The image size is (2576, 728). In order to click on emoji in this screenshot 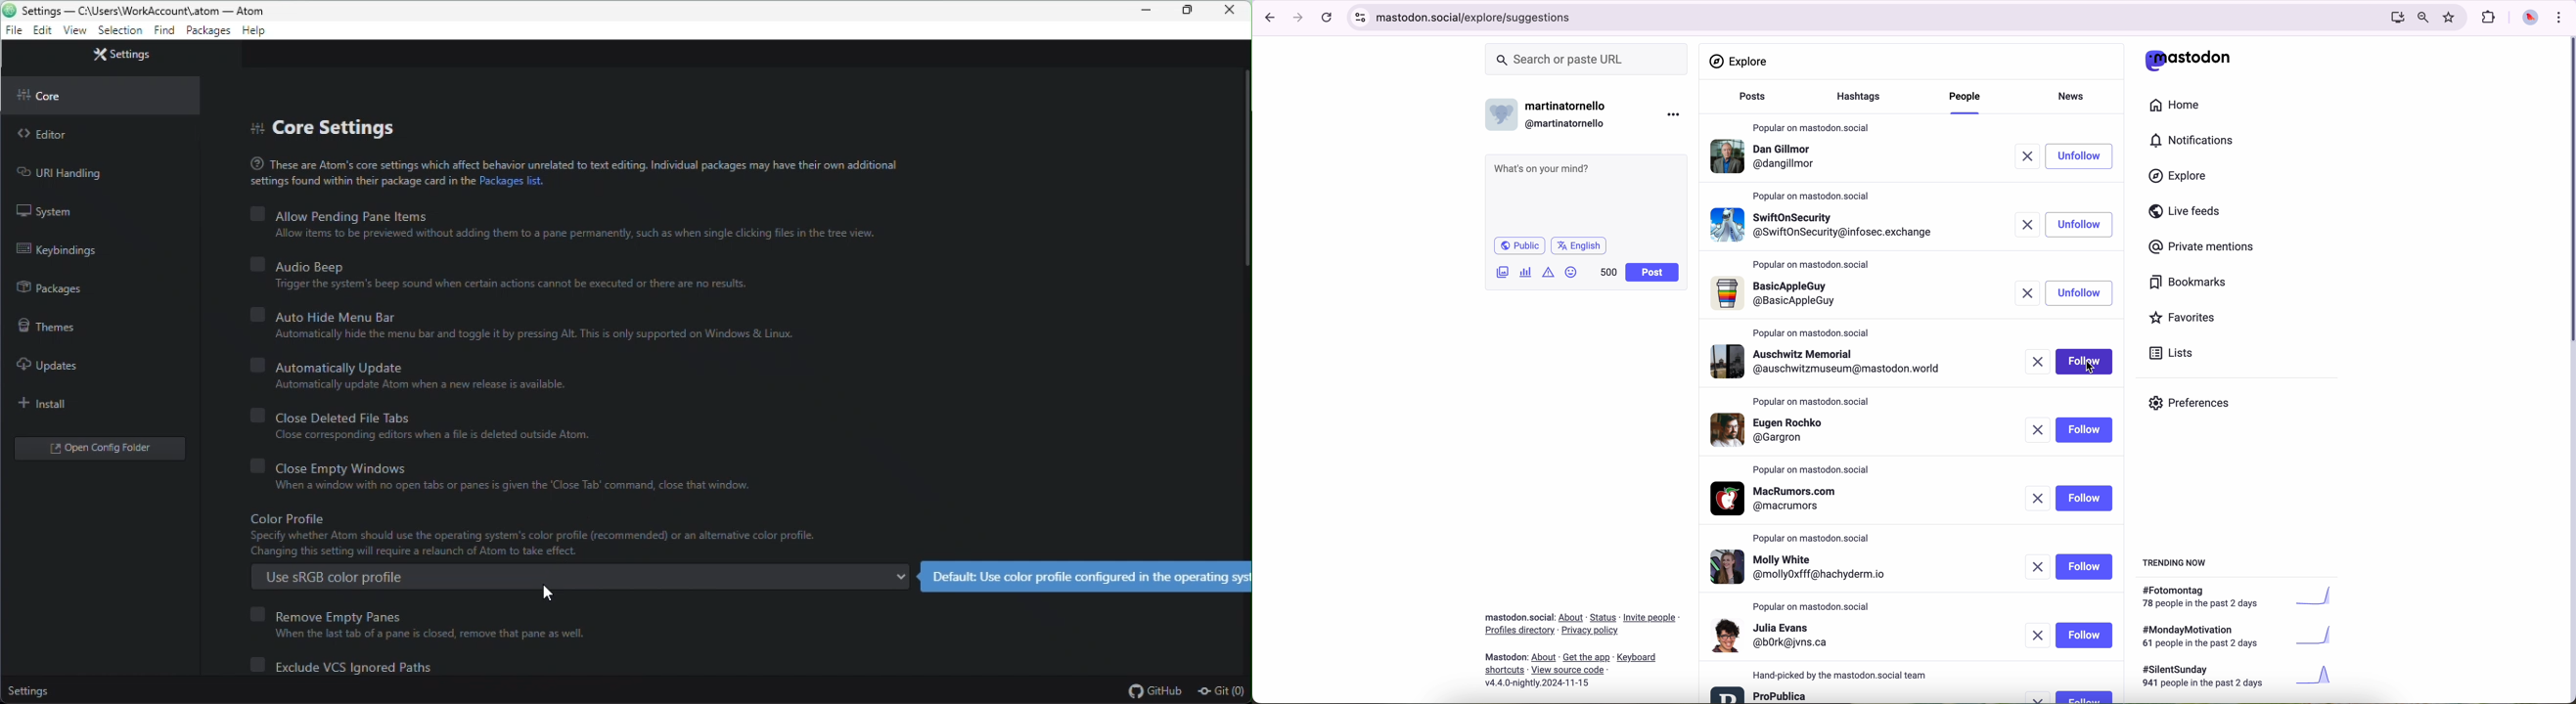, I will do `click(1571, 272)`.